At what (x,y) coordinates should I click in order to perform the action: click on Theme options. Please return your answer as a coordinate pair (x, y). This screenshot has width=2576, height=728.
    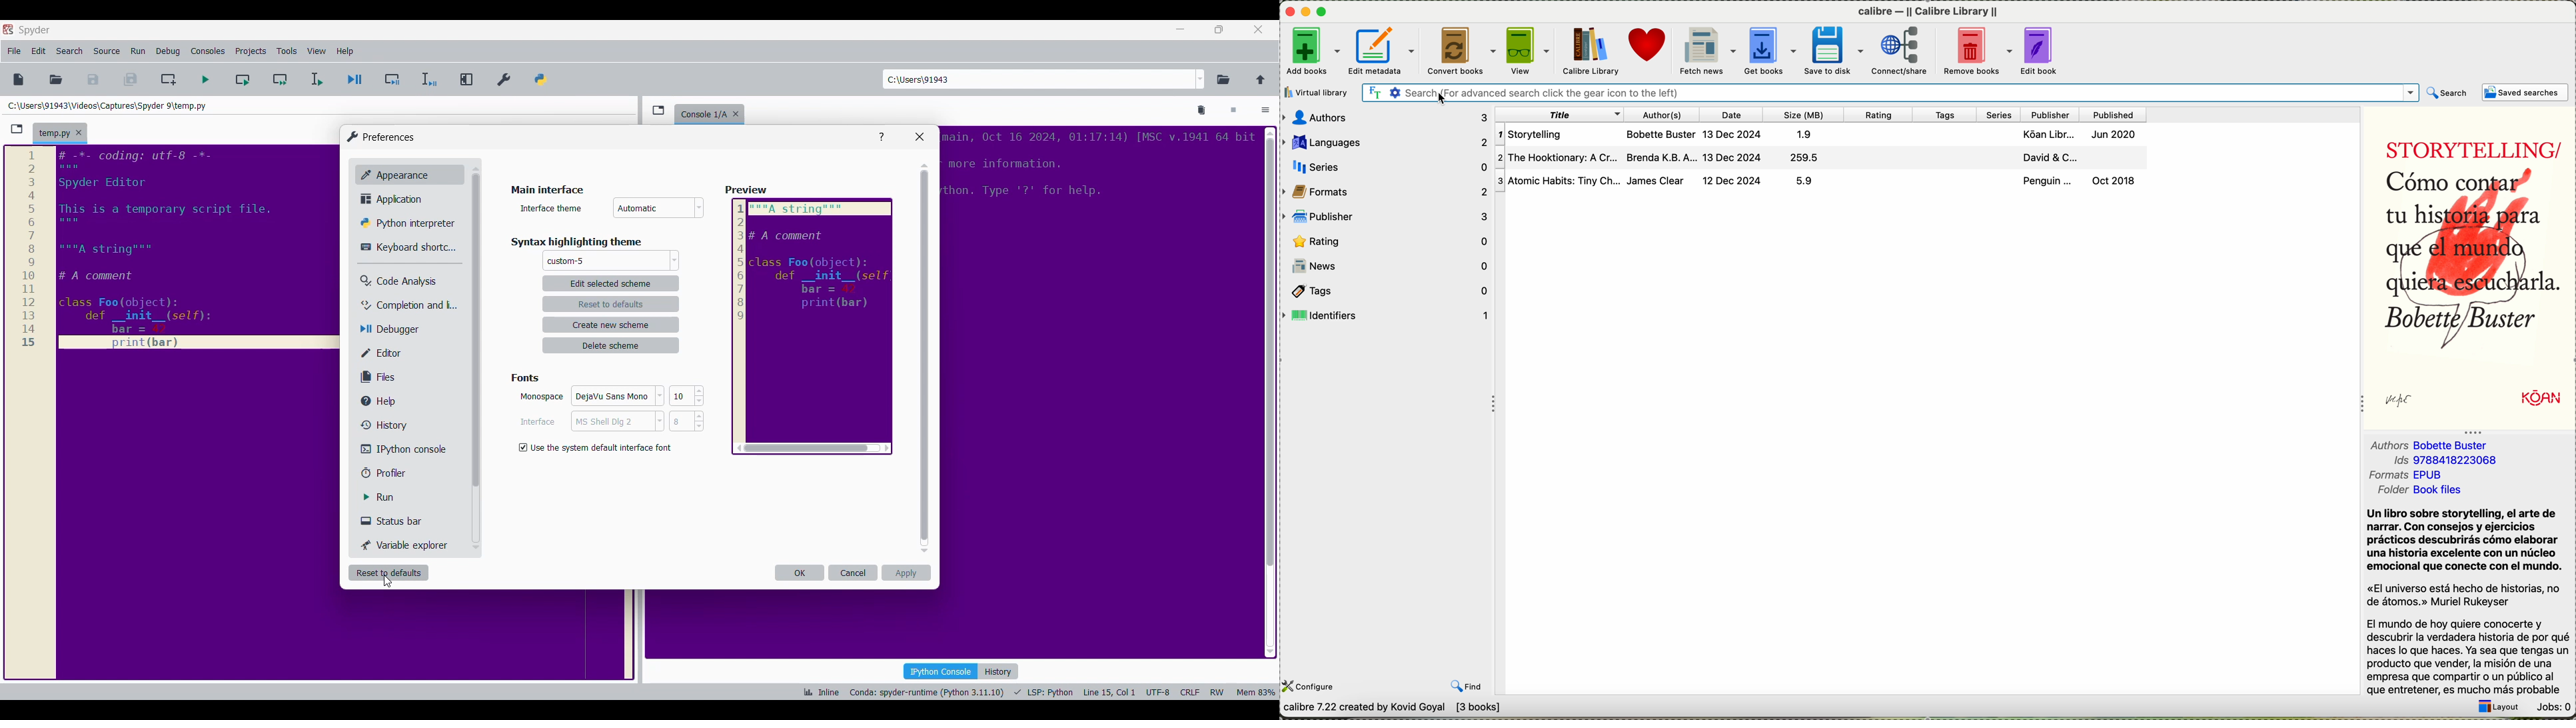
    Looking at the image, I should click on (612, 261).